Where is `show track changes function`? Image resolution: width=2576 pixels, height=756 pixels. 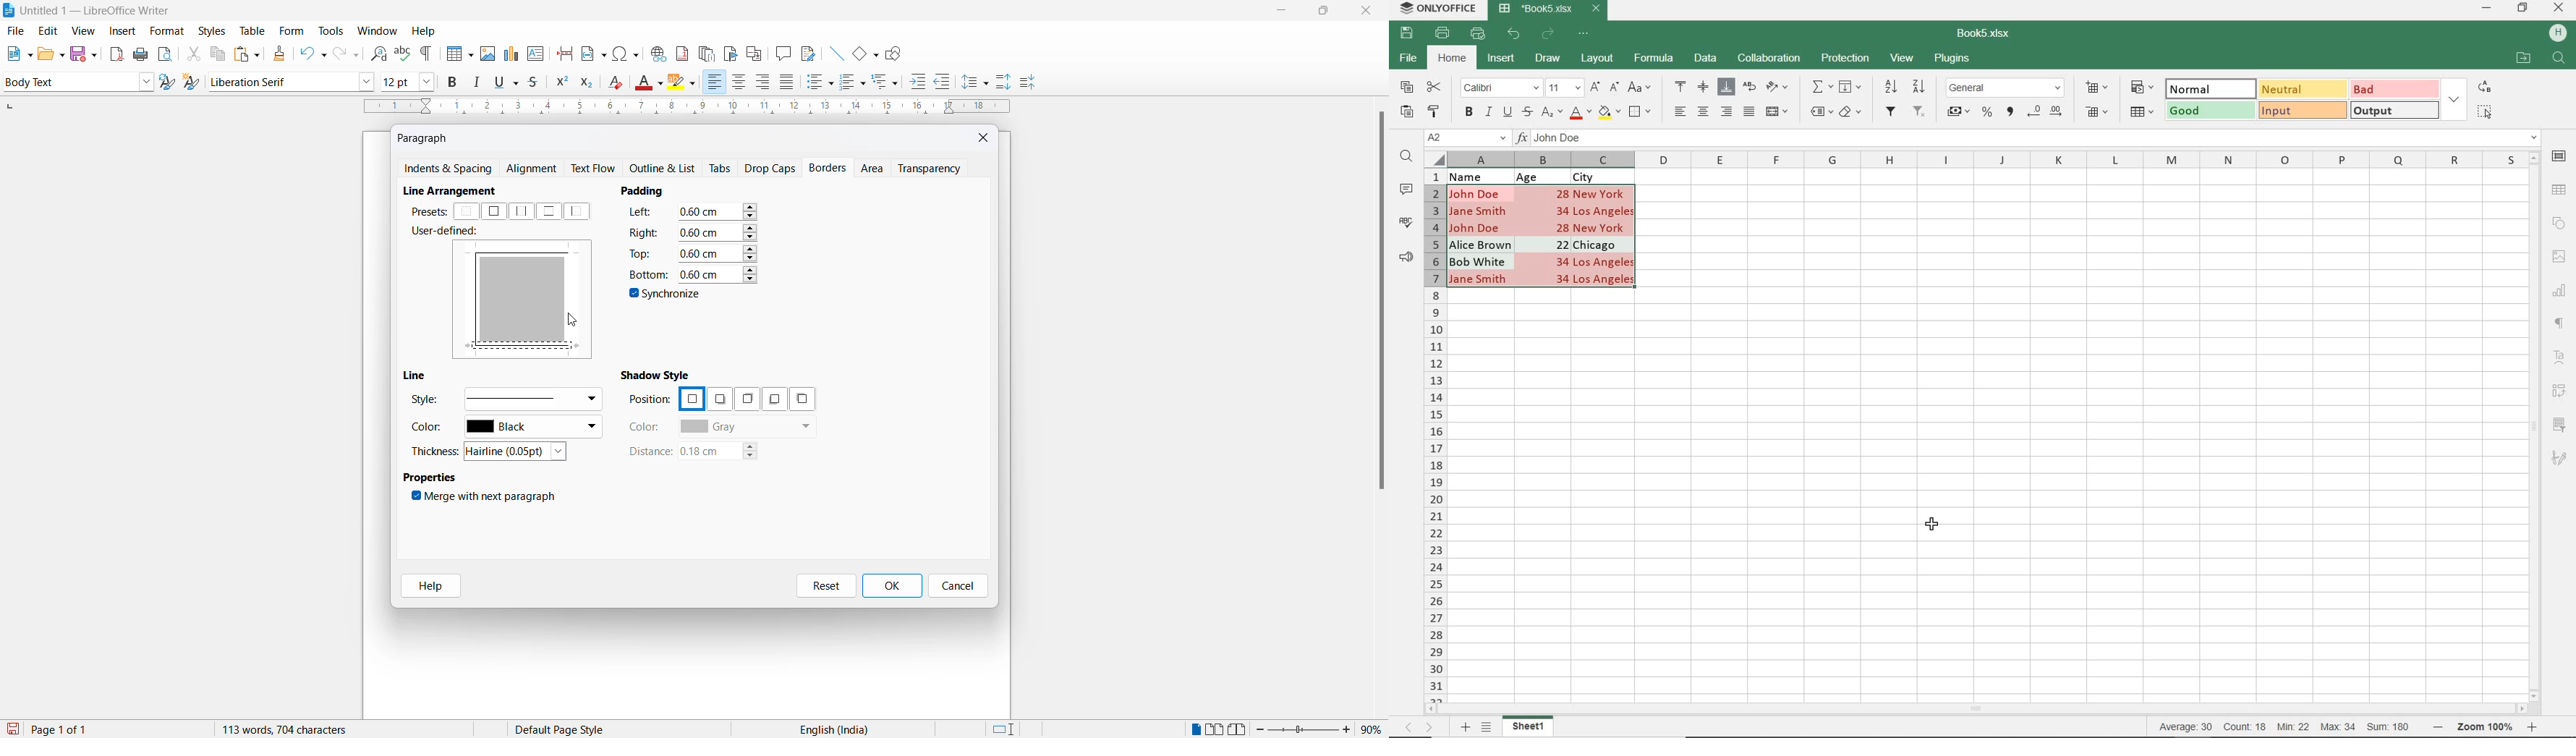 show track changes function is located at coordinates (754, 52).